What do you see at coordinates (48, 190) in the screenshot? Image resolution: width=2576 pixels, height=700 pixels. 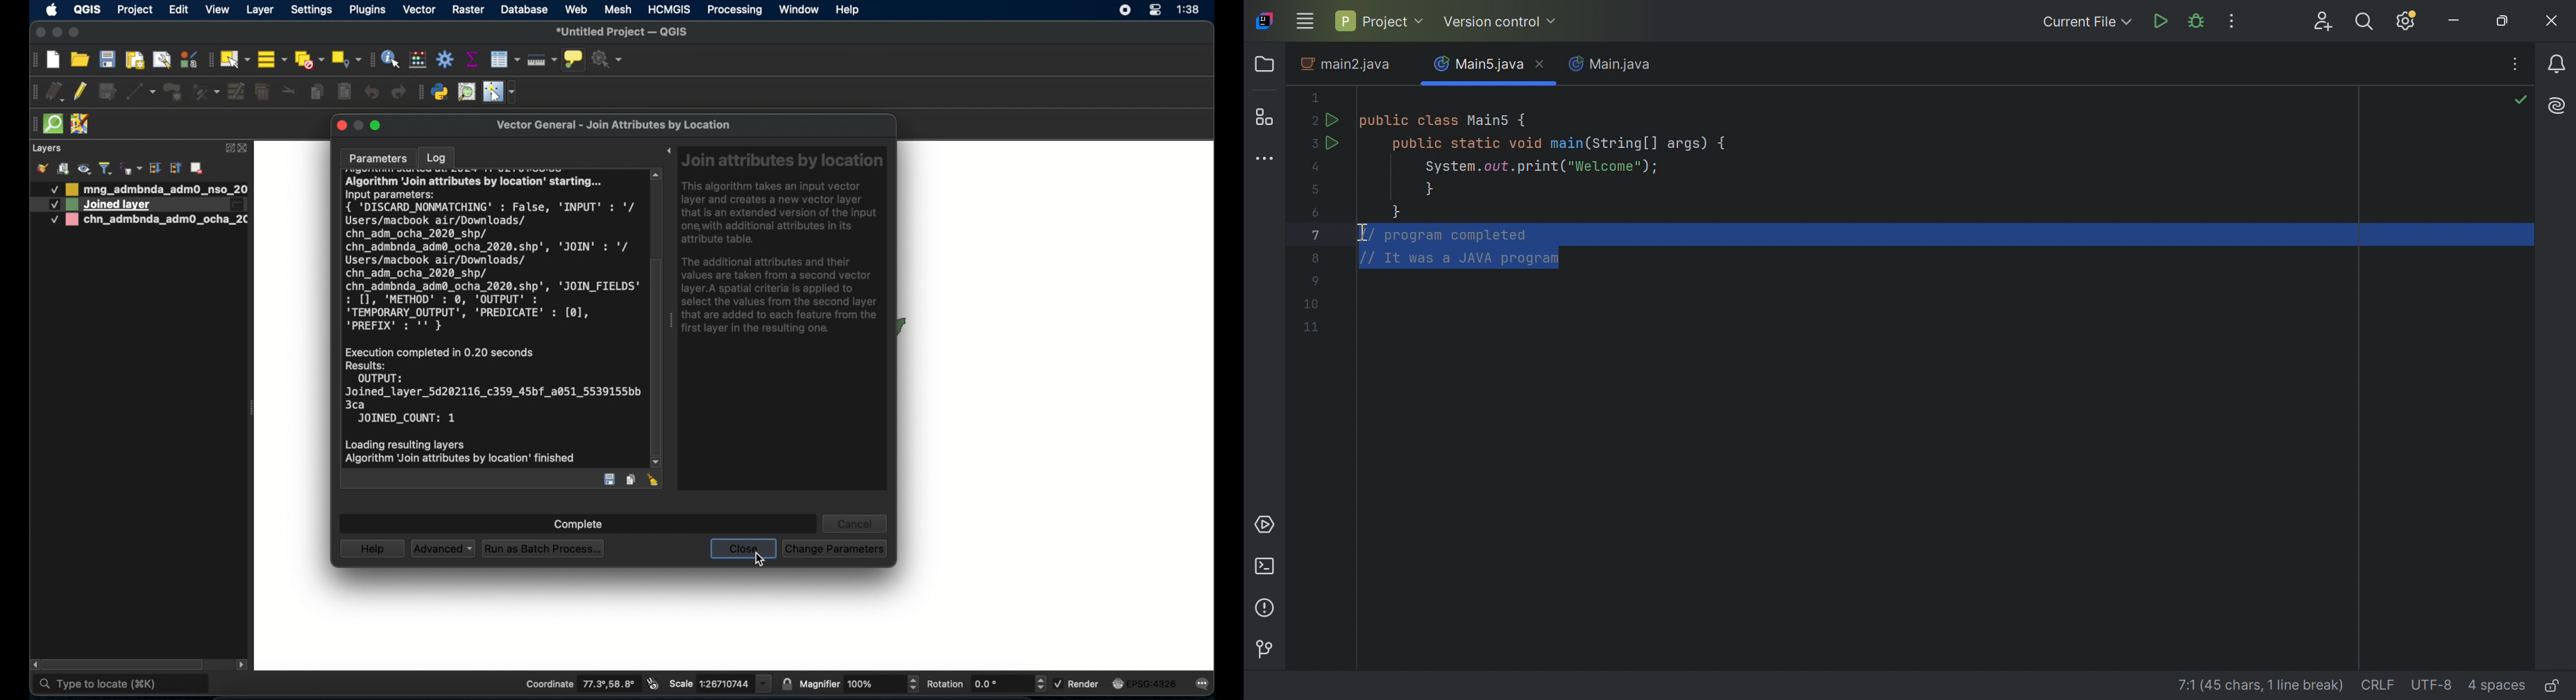 I see `` at bounding box center [48, 190].